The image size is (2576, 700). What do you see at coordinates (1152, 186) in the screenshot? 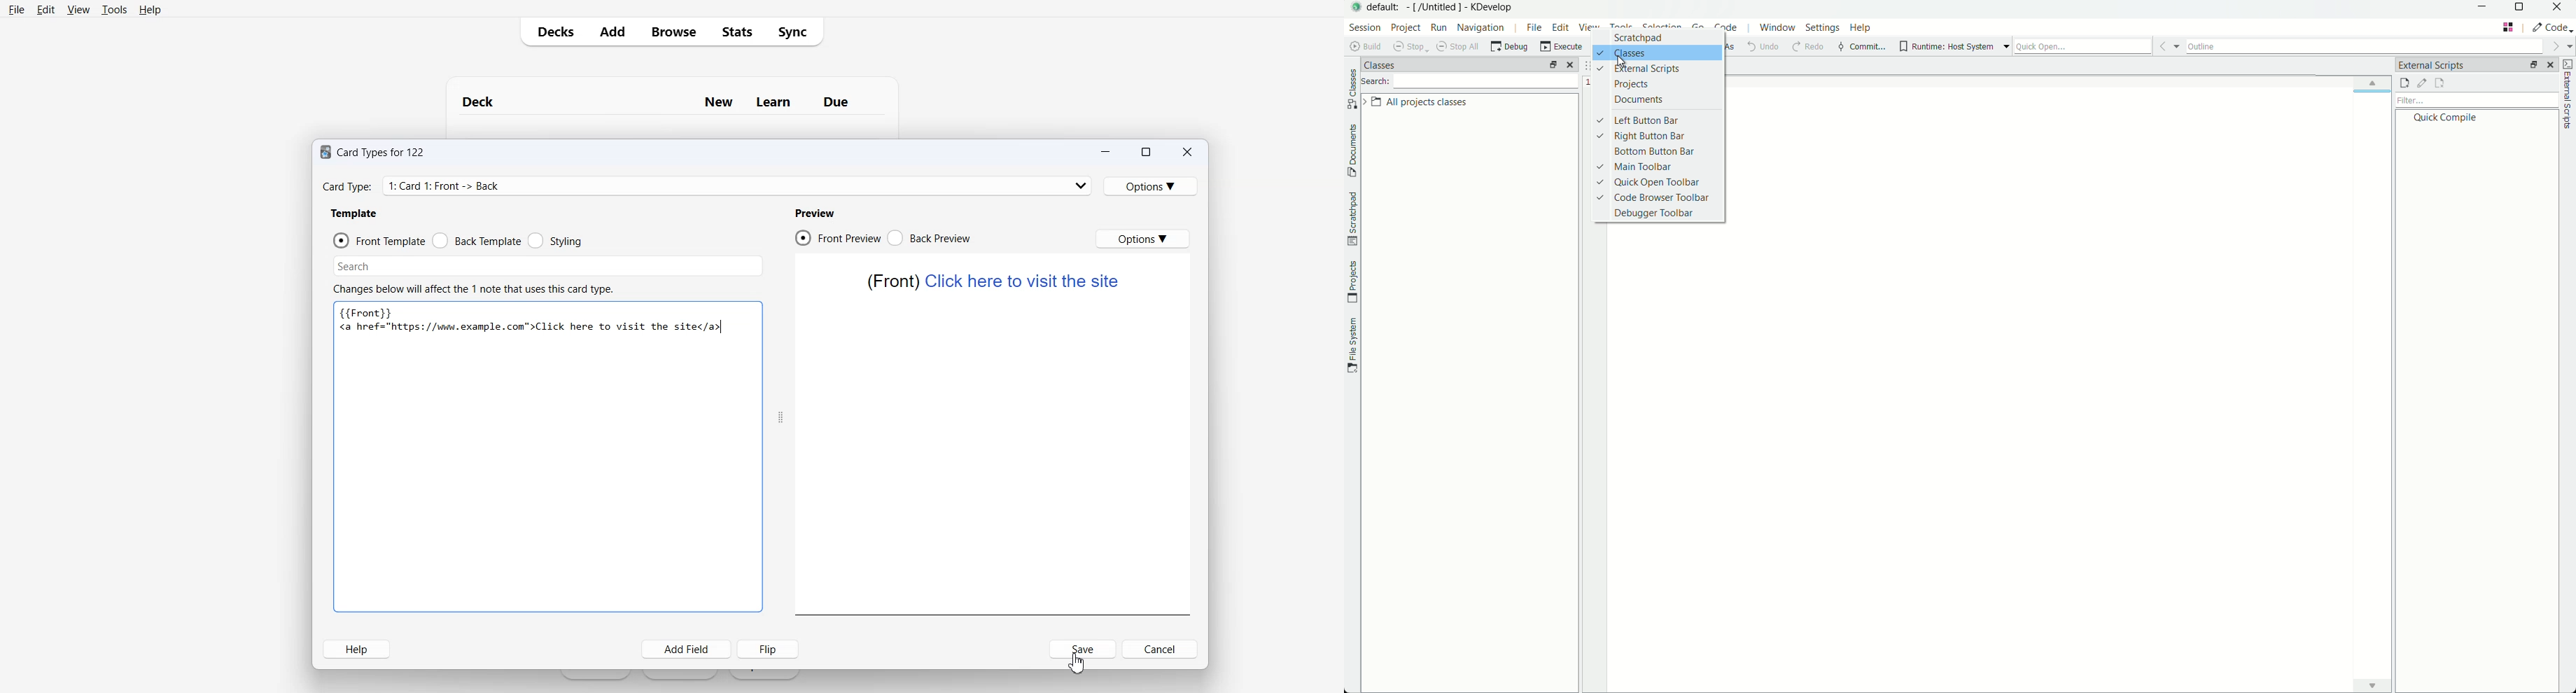
I see `Options` at bounding box center [1152, 186].